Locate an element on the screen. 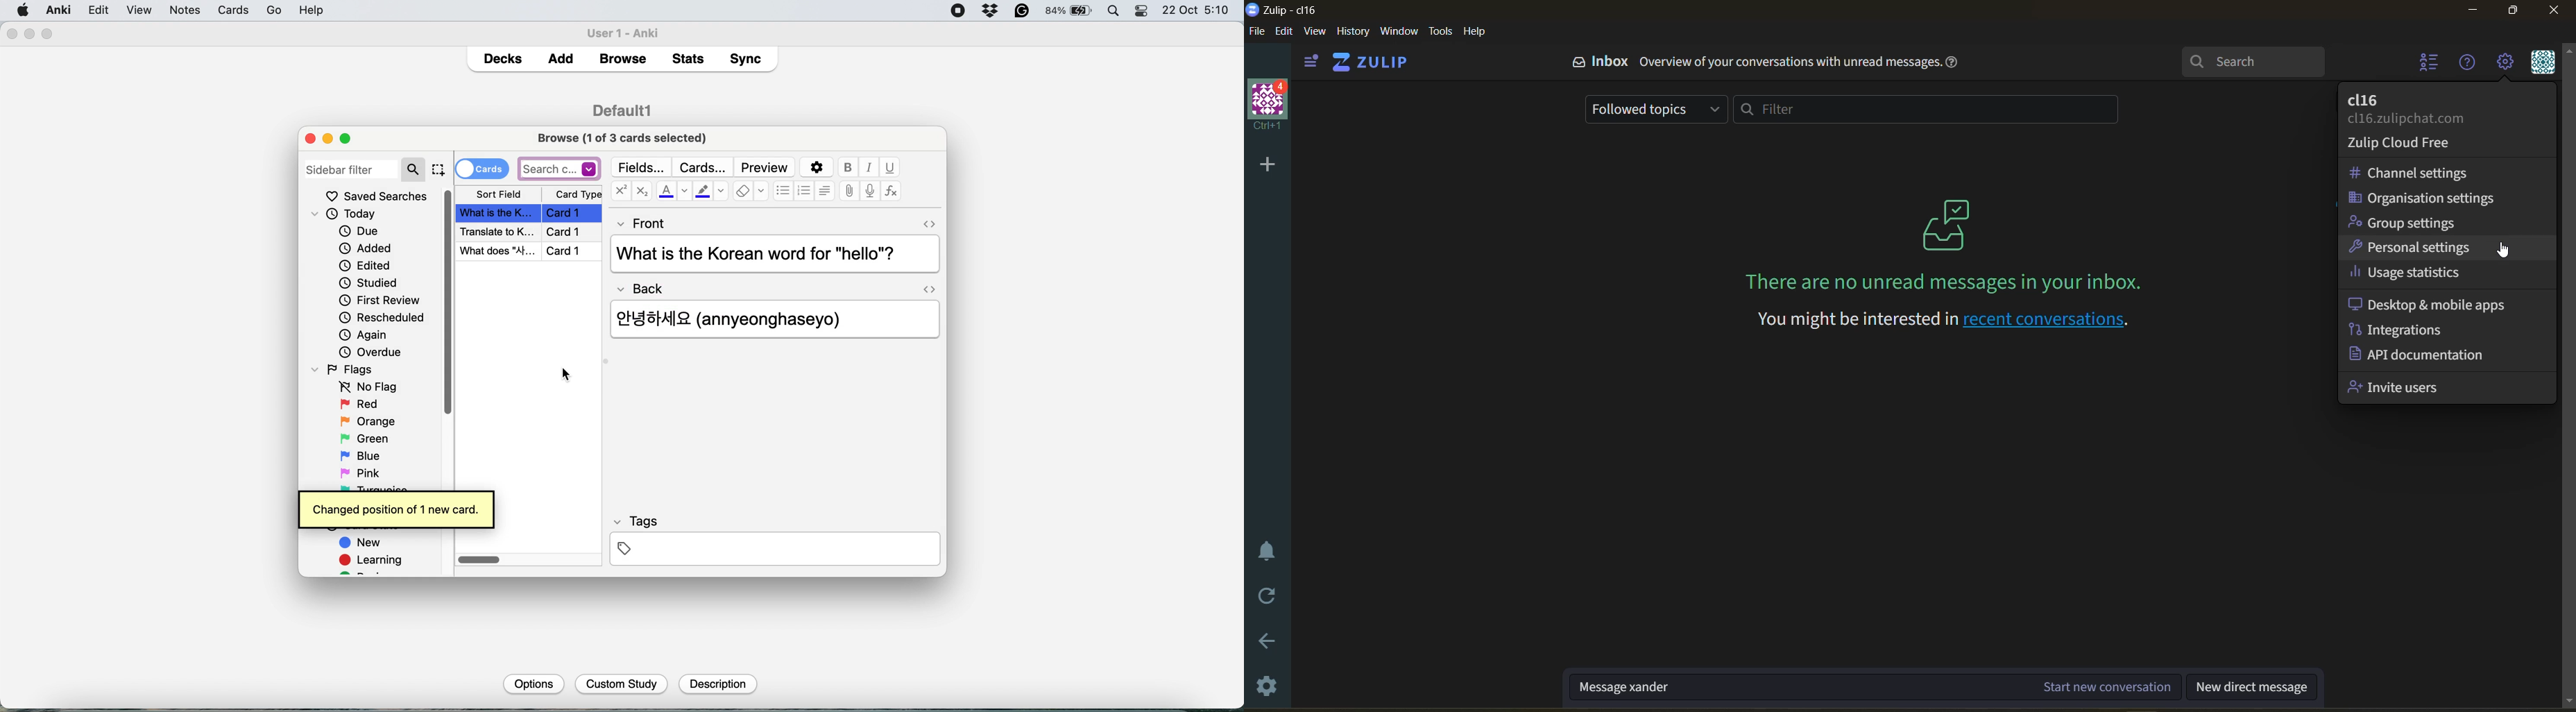  flags is located at coordinates (346, 369).